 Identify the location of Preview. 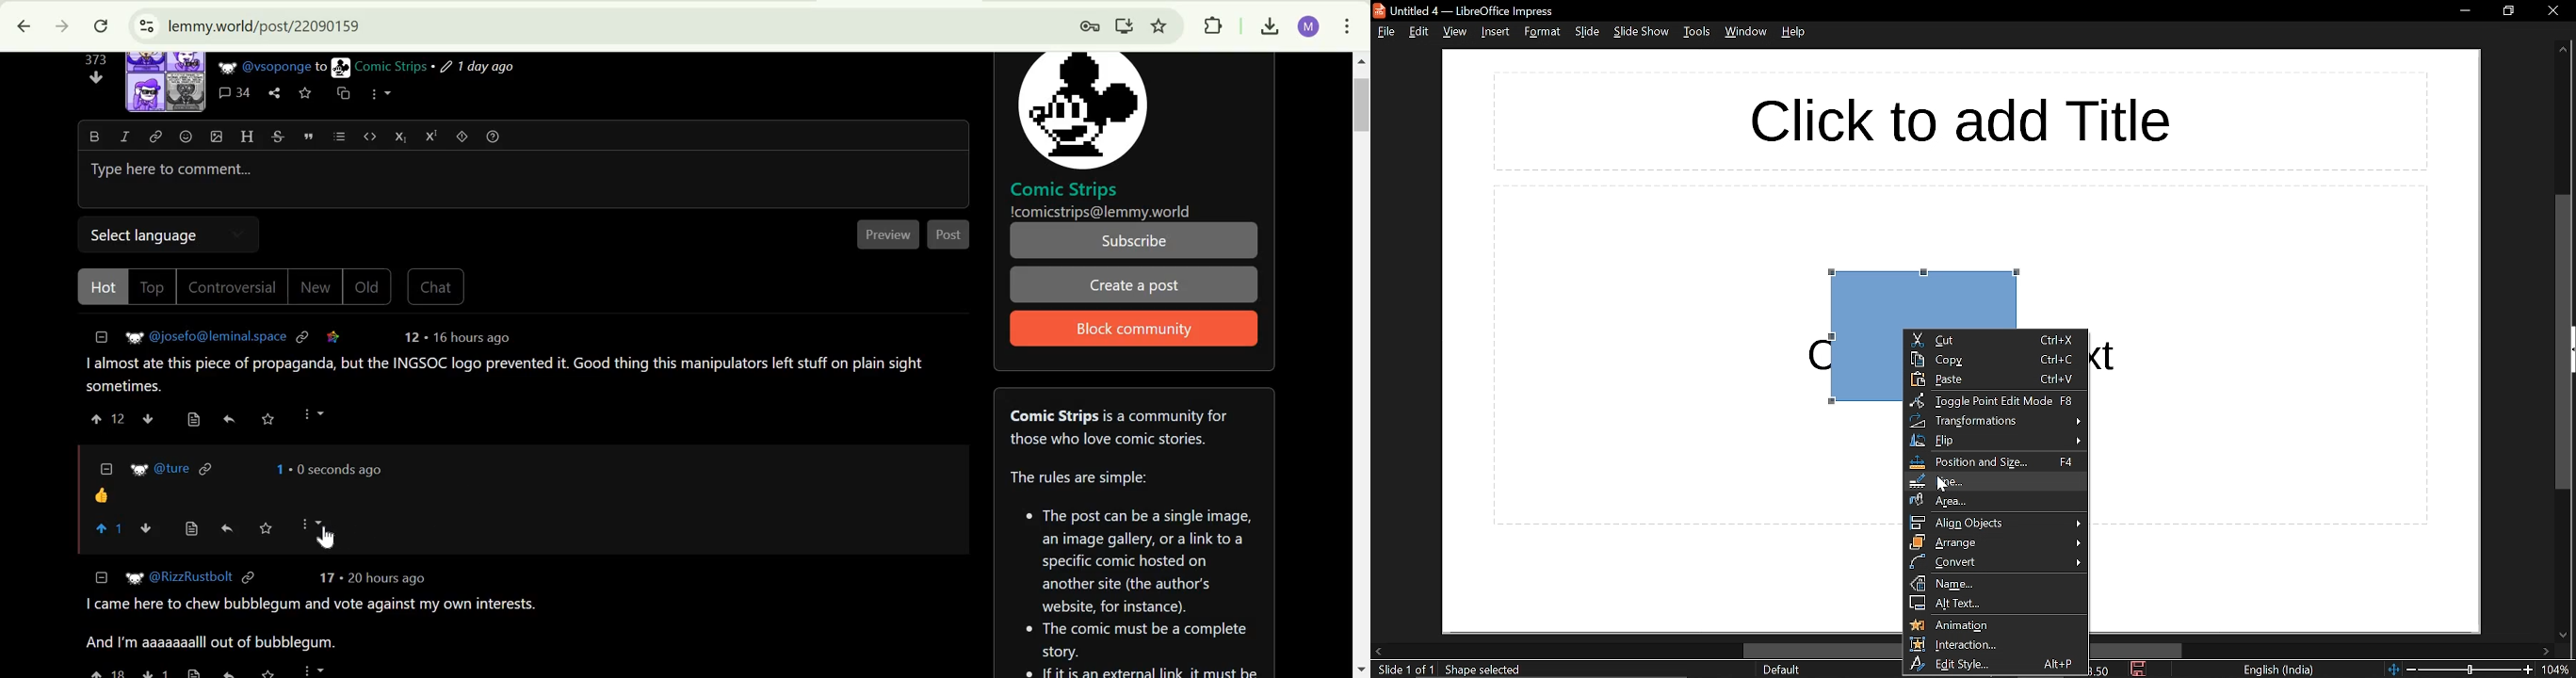
(890, 235).